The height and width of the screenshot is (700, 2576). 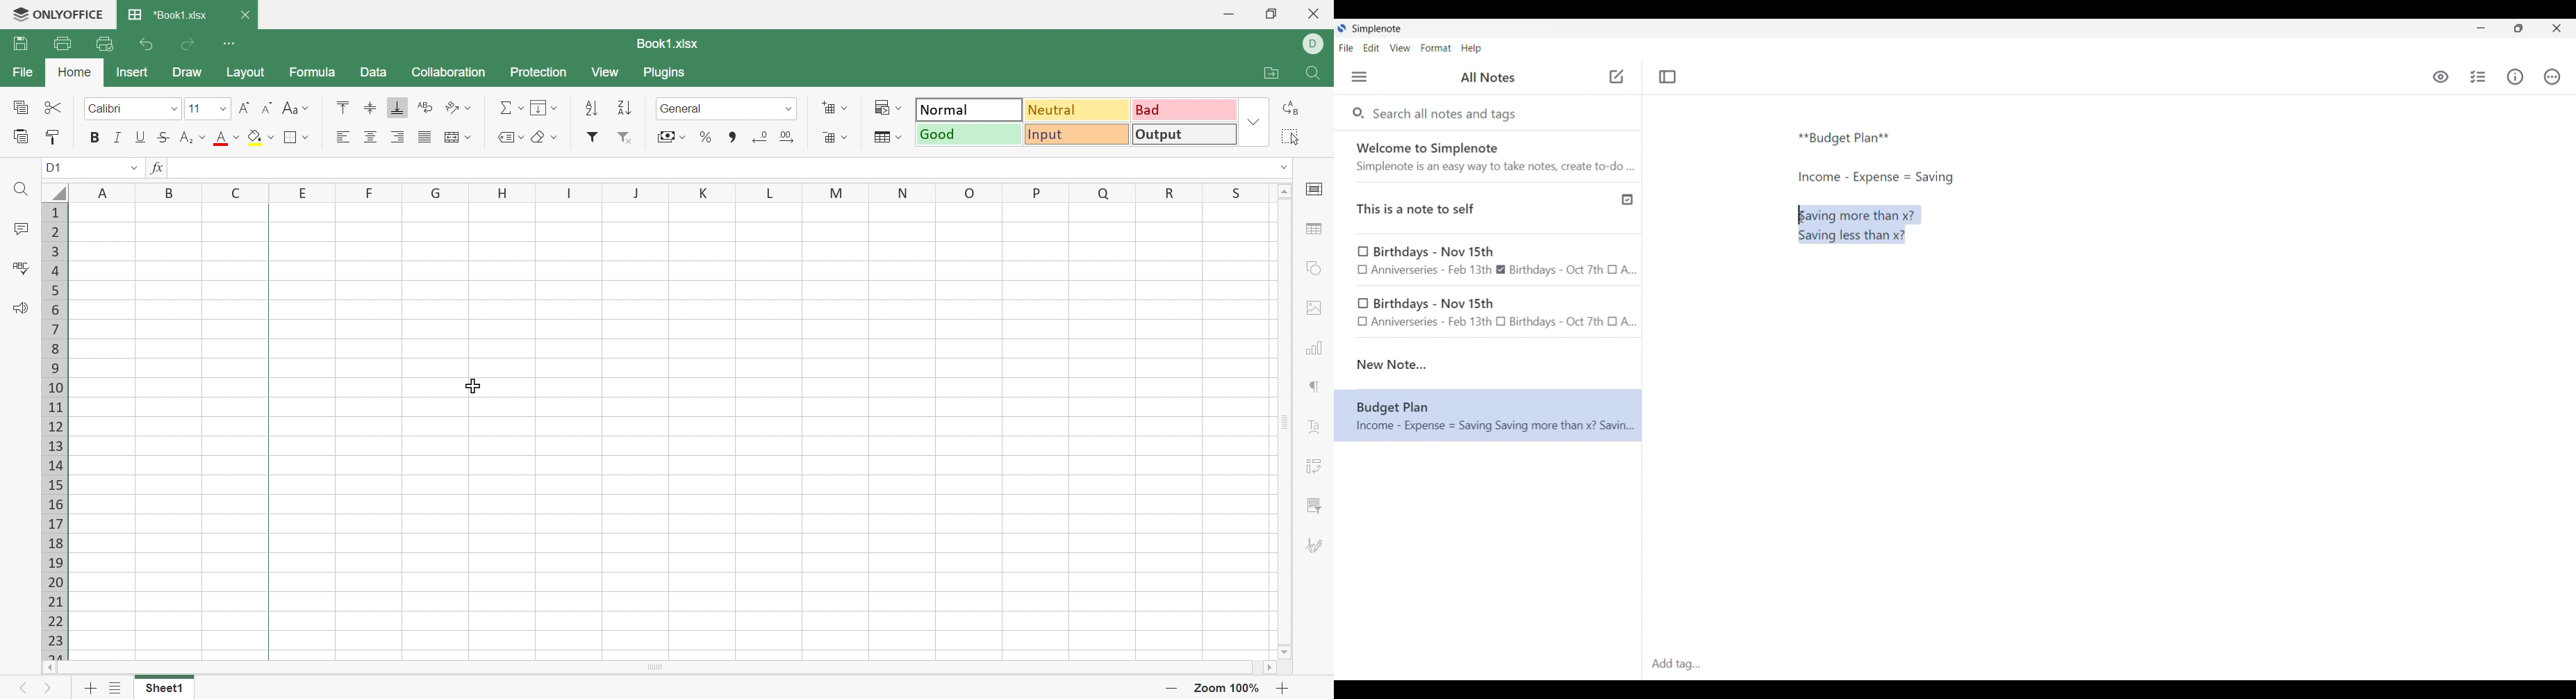 I want to click on Note text changed, so click(x=1488, y=416).